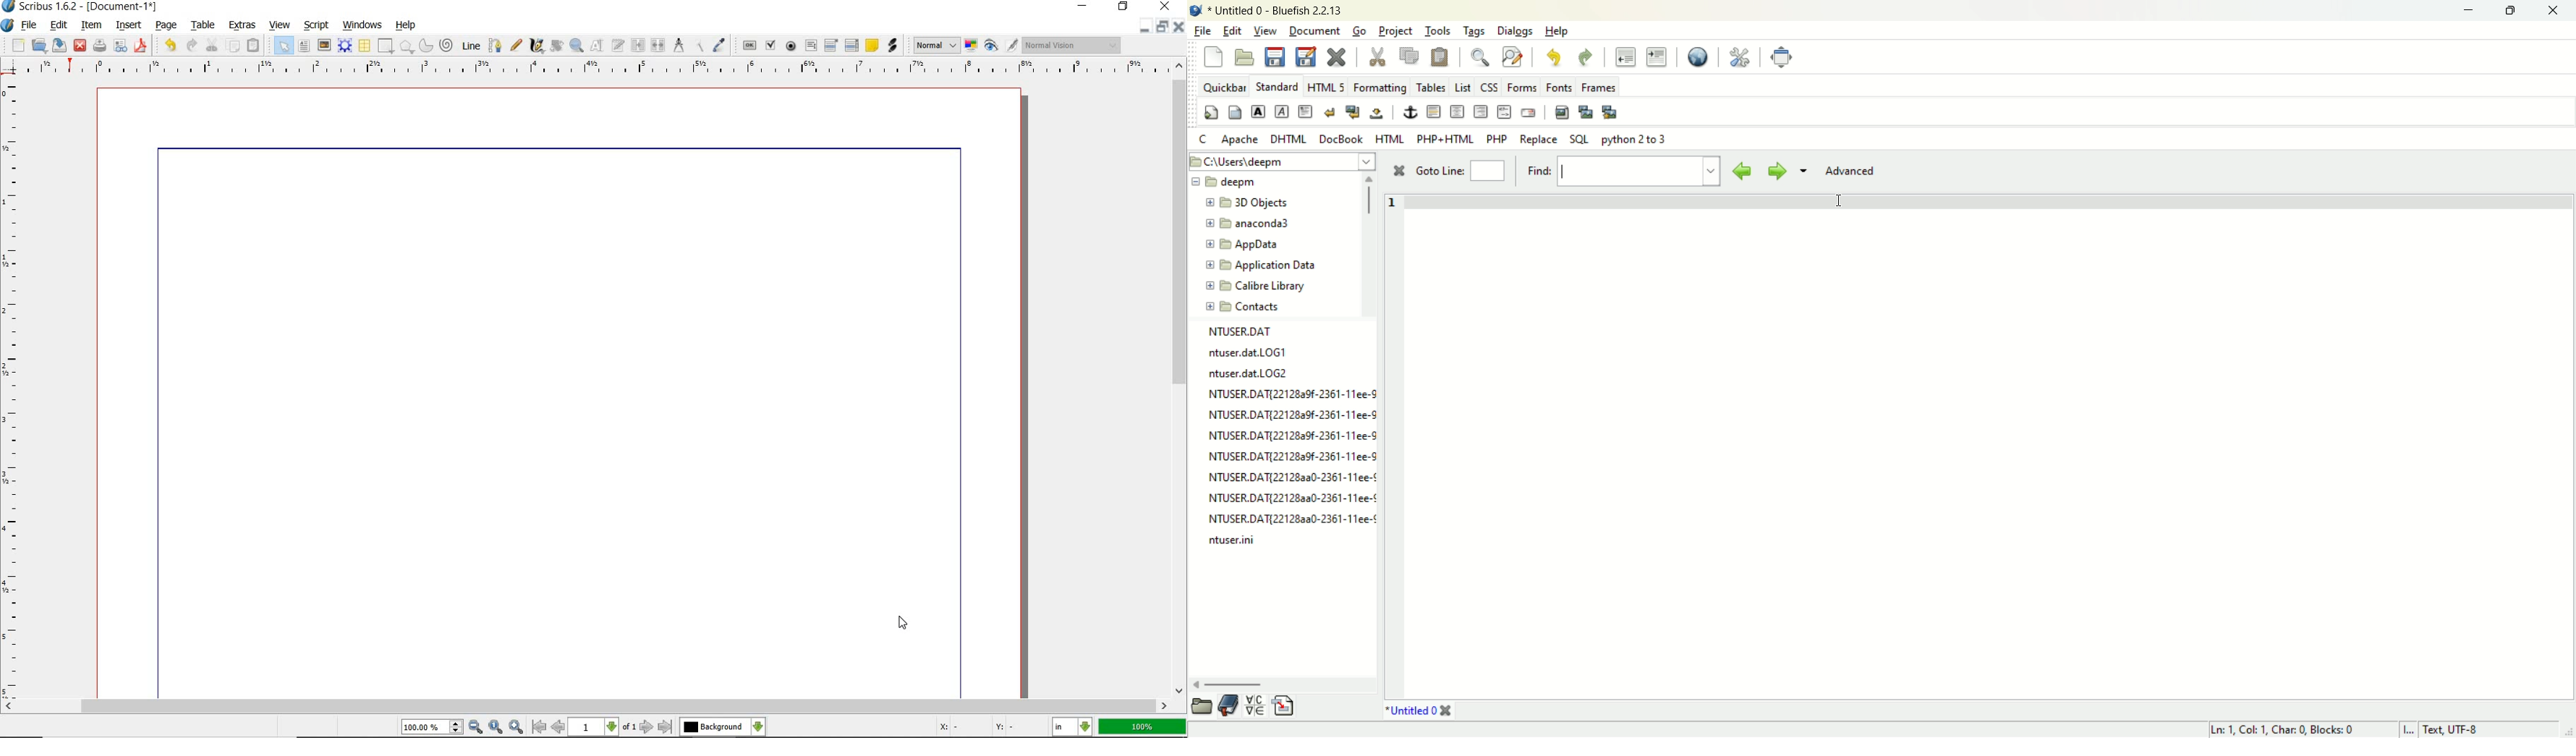 This screenshot has height=756, width=2576. What do you see at coordinates (1261, 266) in the screenshot?
I see `application data` at bounding box center [1261, 266].